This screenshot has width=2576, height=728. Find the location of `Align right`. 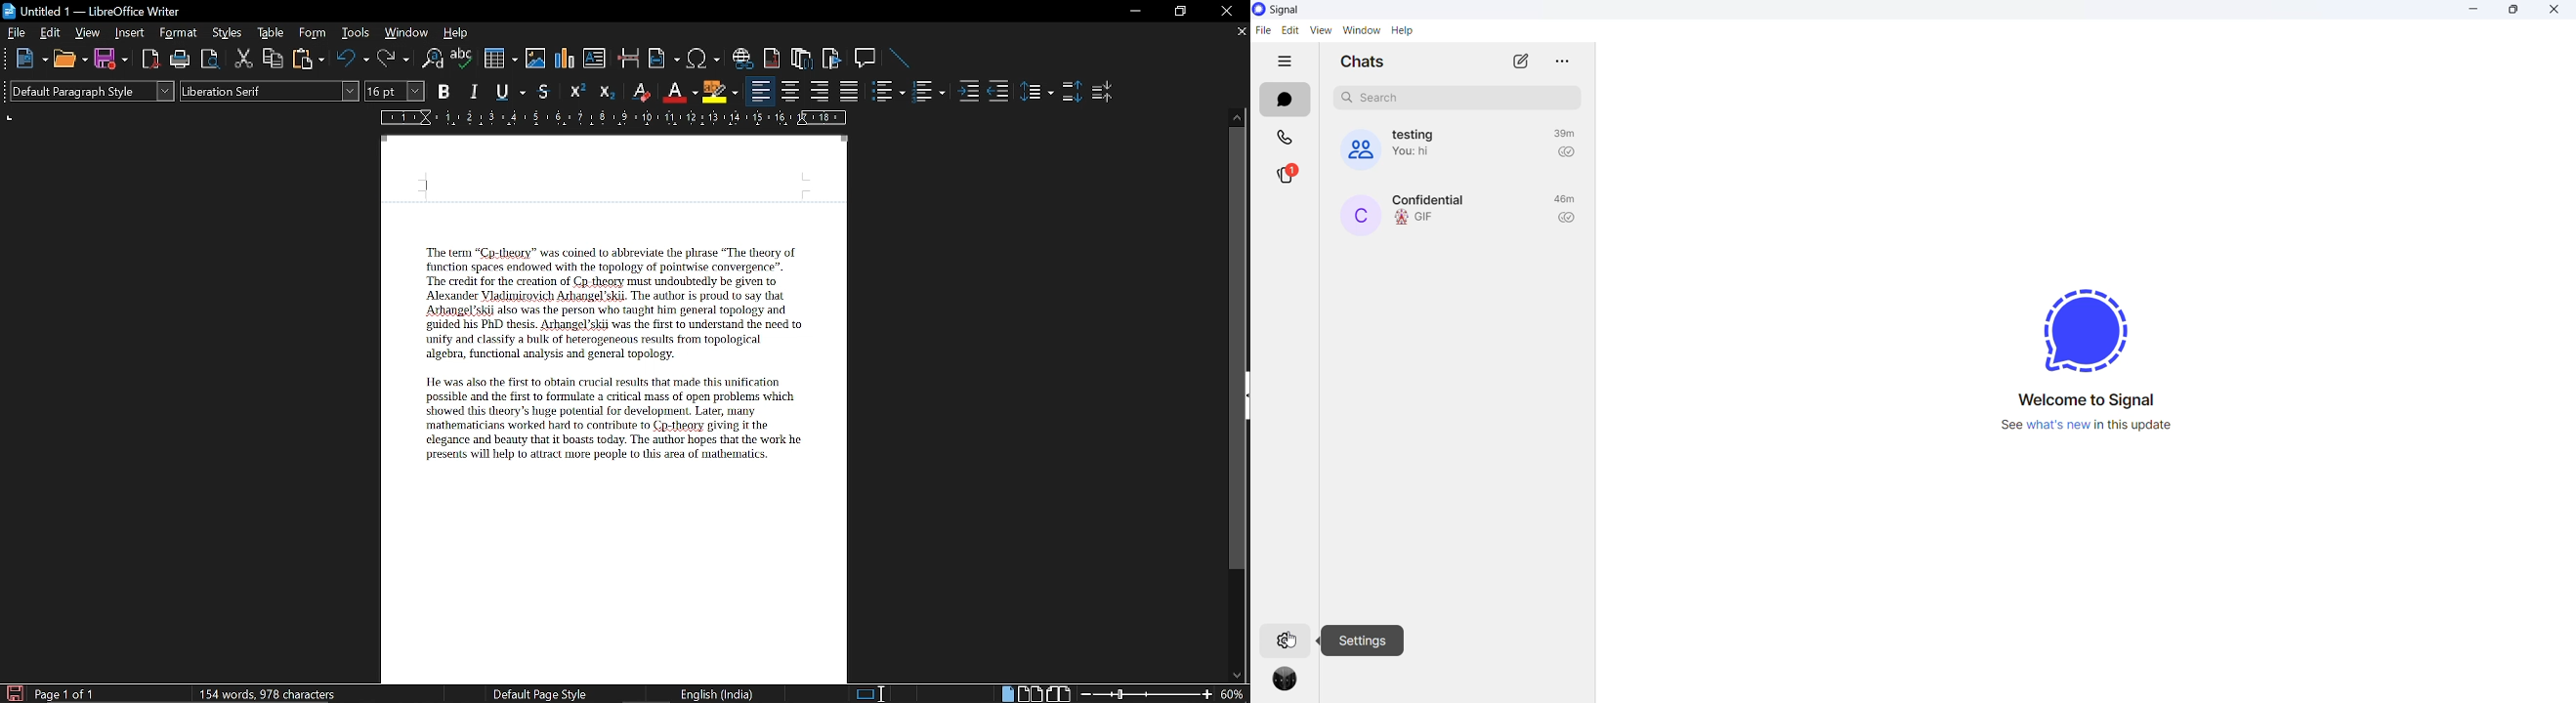

Align right is located at coordinates (819, 91).